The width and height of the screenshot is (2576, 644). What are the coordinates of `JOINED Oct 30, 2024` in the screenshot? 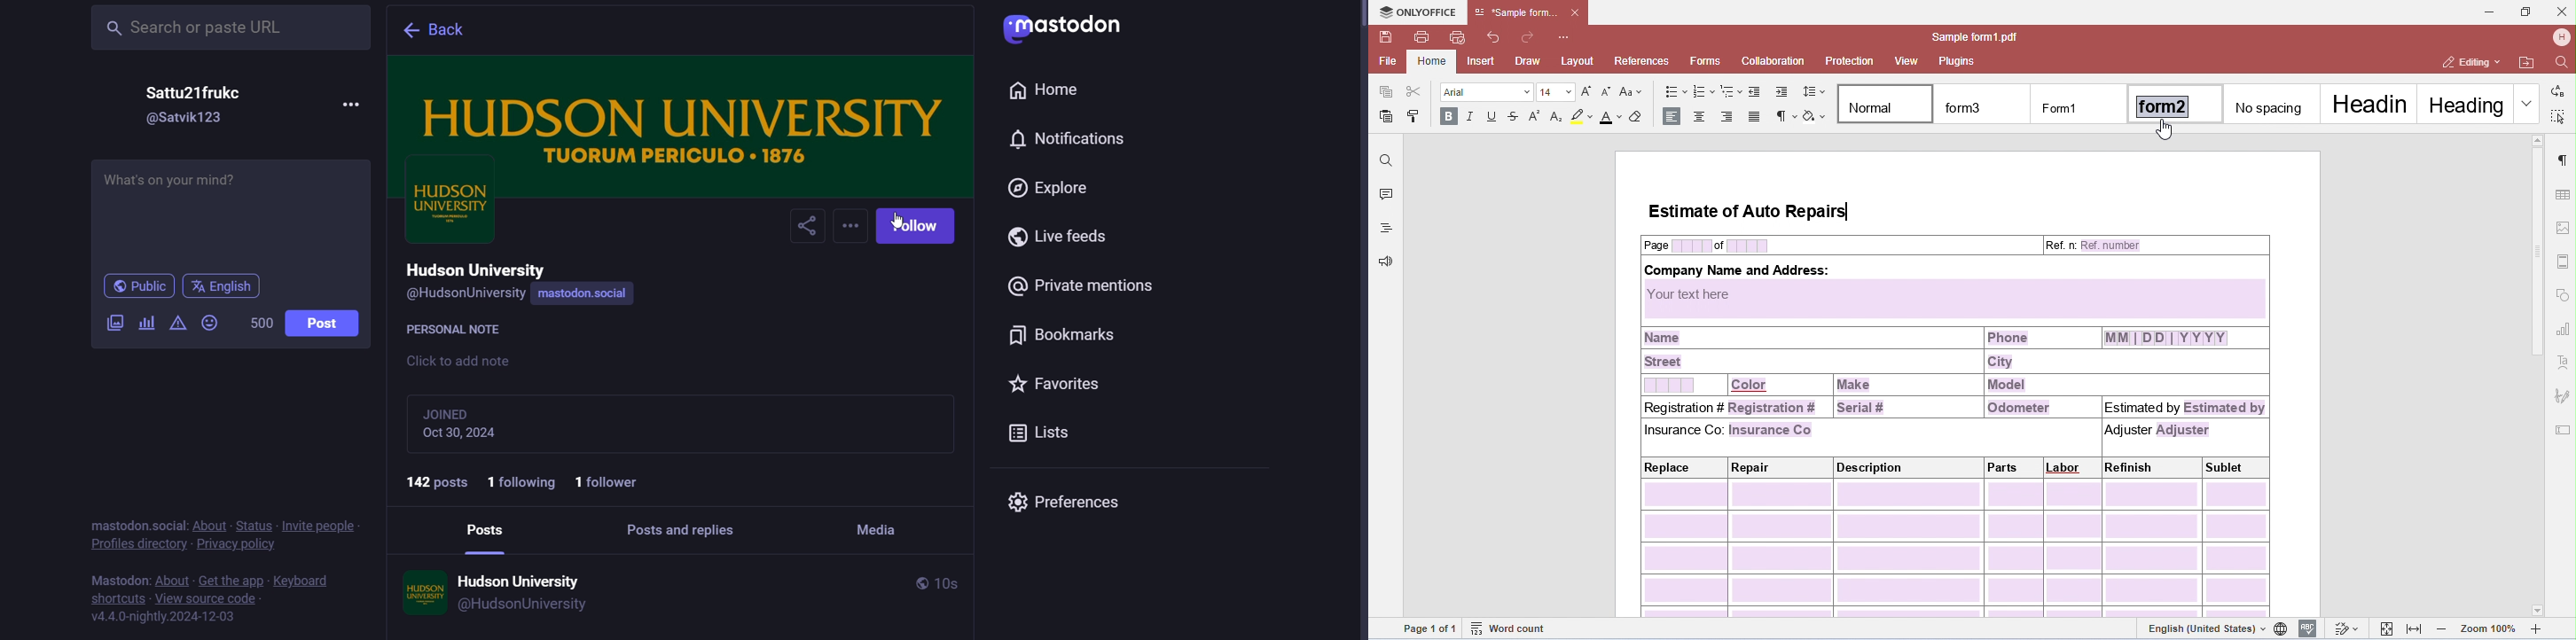 It's located at (488, 423).